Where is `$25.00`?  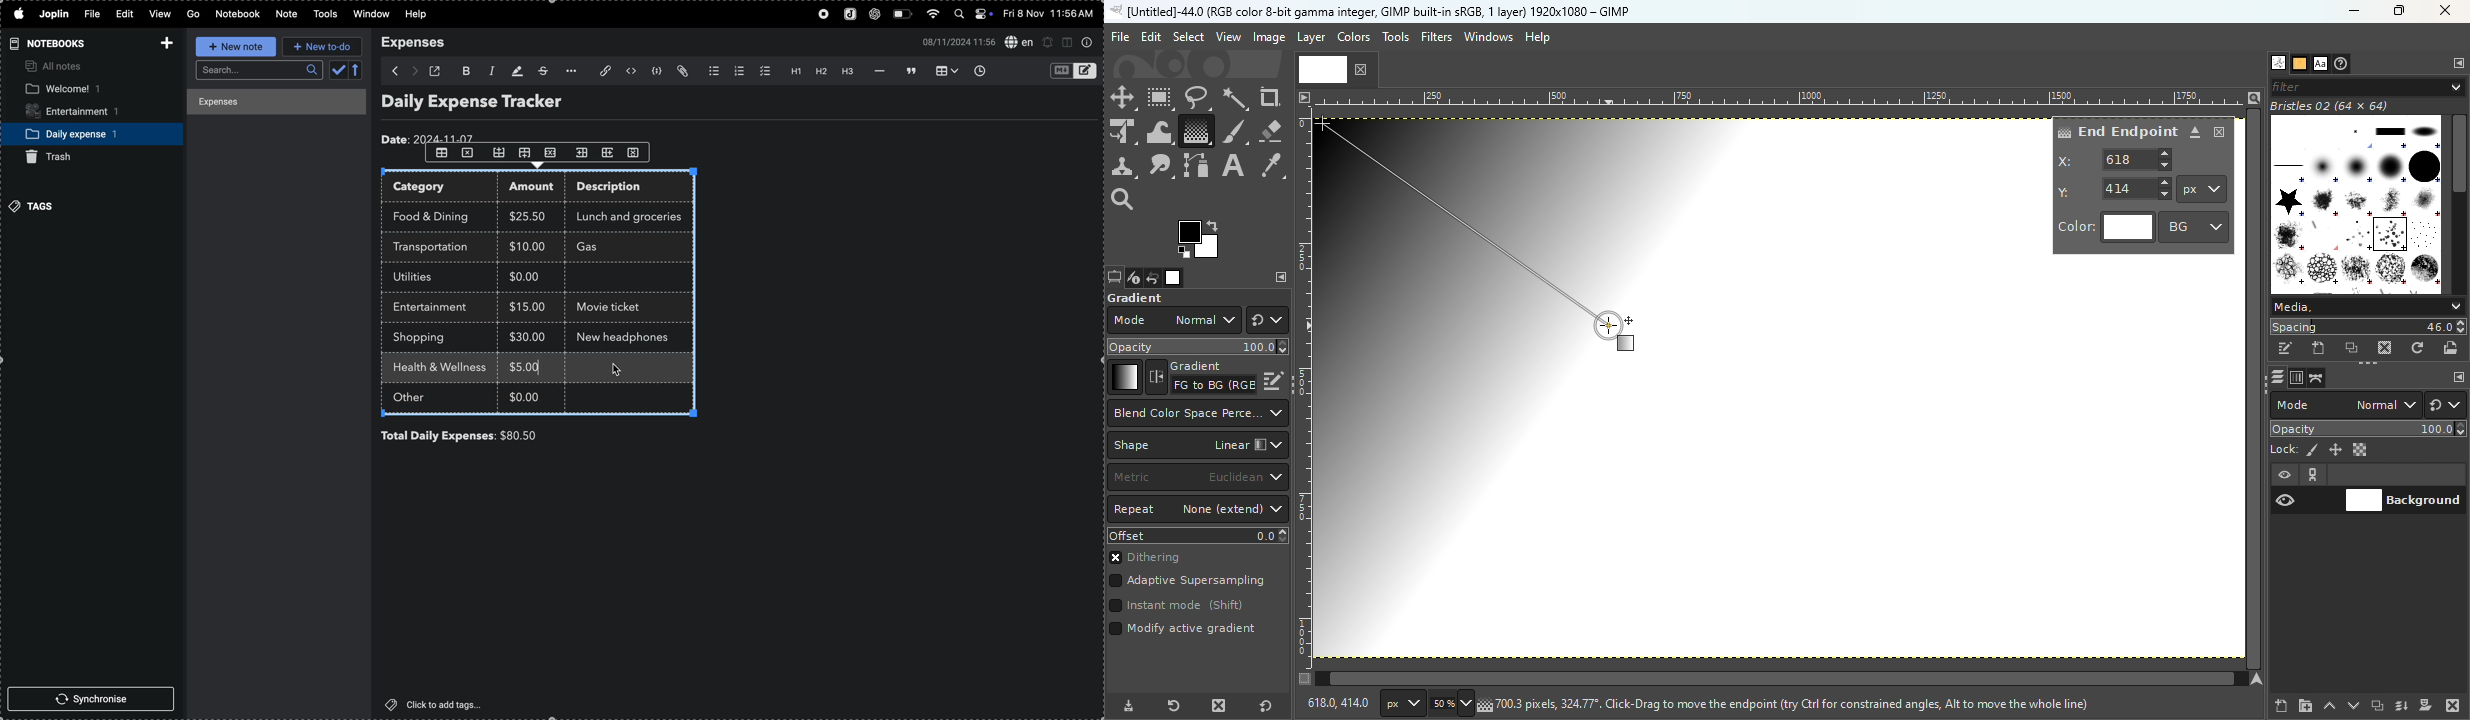
$25.00 is located at coordinates (530, 217).